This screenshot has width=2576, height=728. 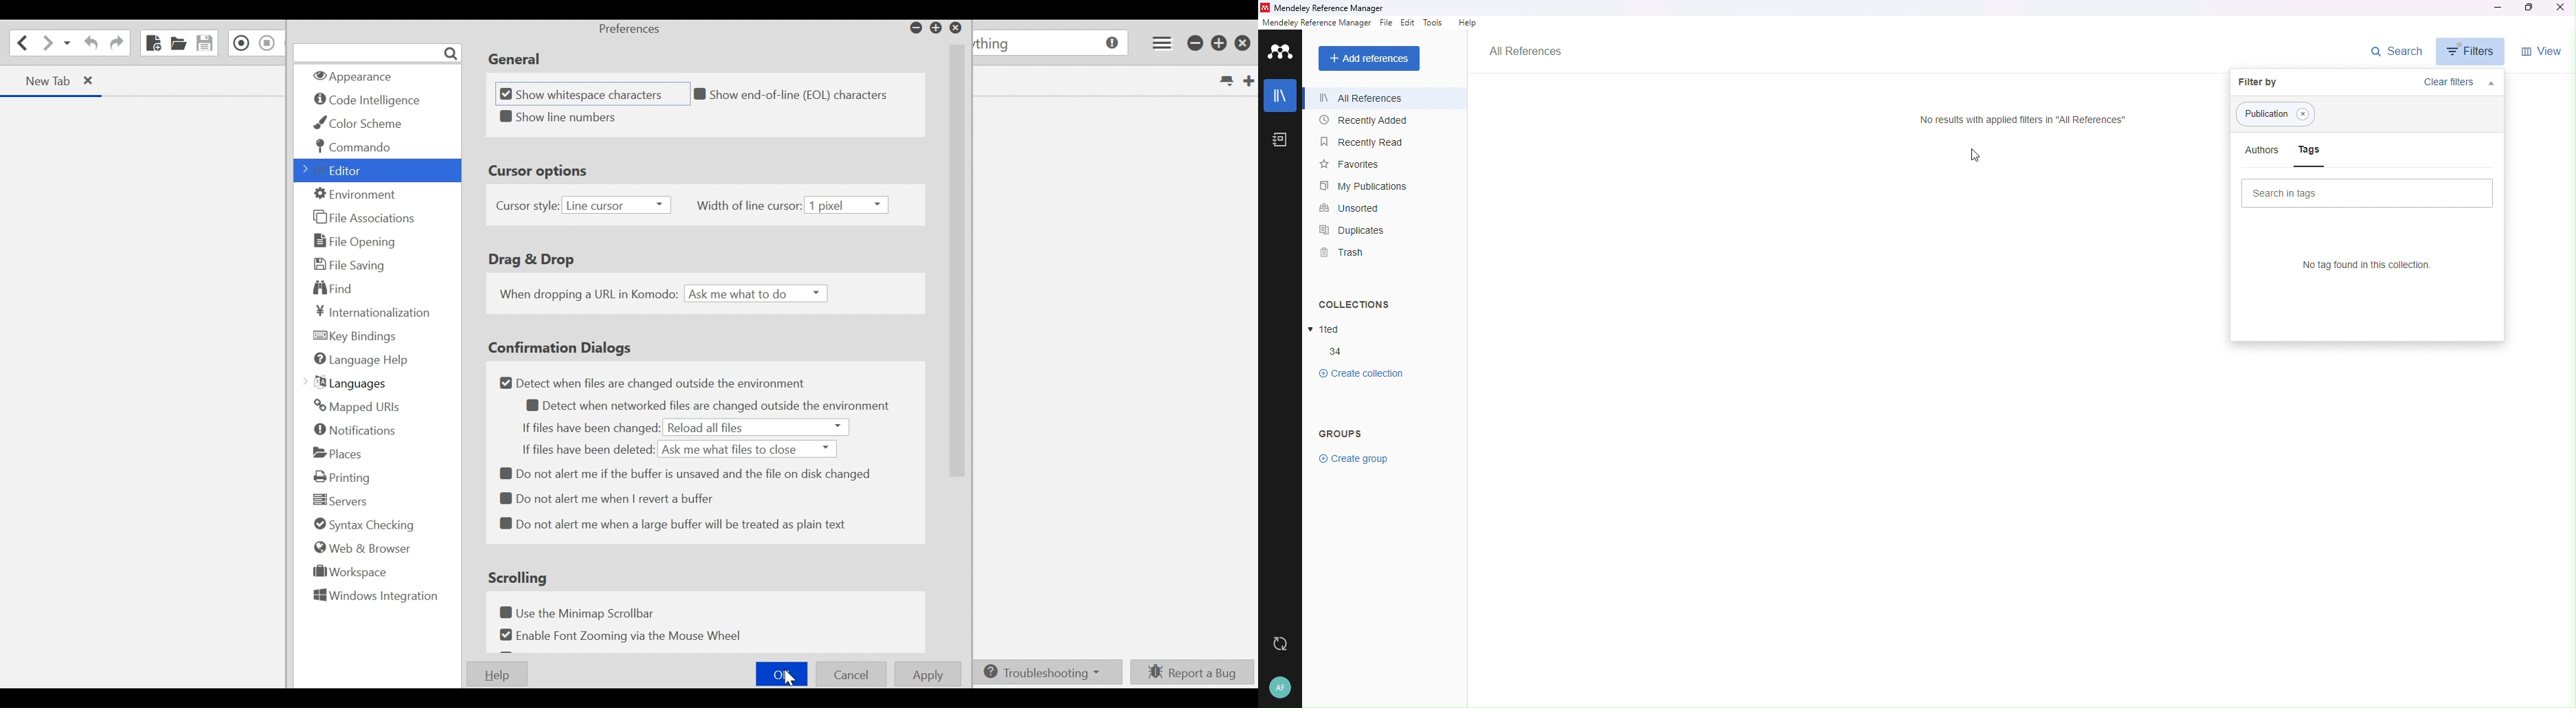 What do you see at coordinates (1281, 689) in the screenshot?
I see `User` at bounding box center [1281, 689].